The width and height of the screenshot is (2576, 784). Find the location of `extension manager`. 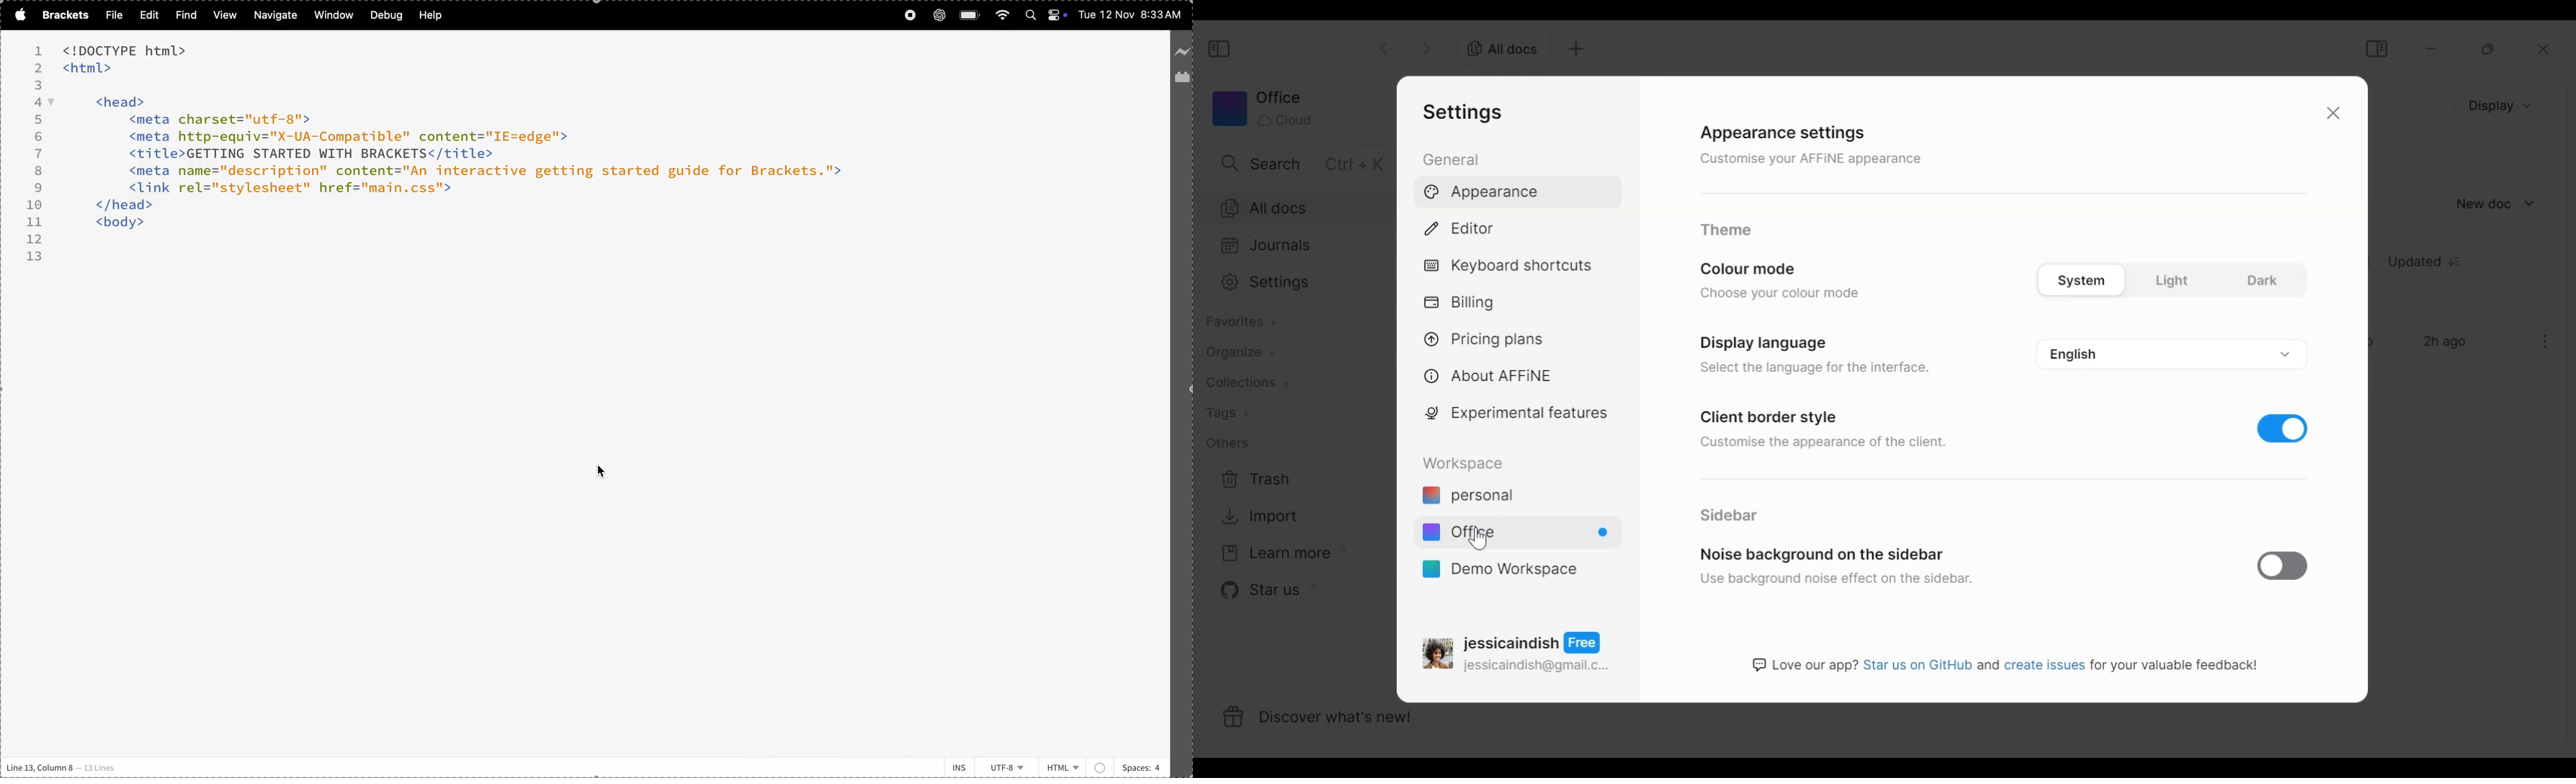

extension manager is located at coordinates (1181, 79).